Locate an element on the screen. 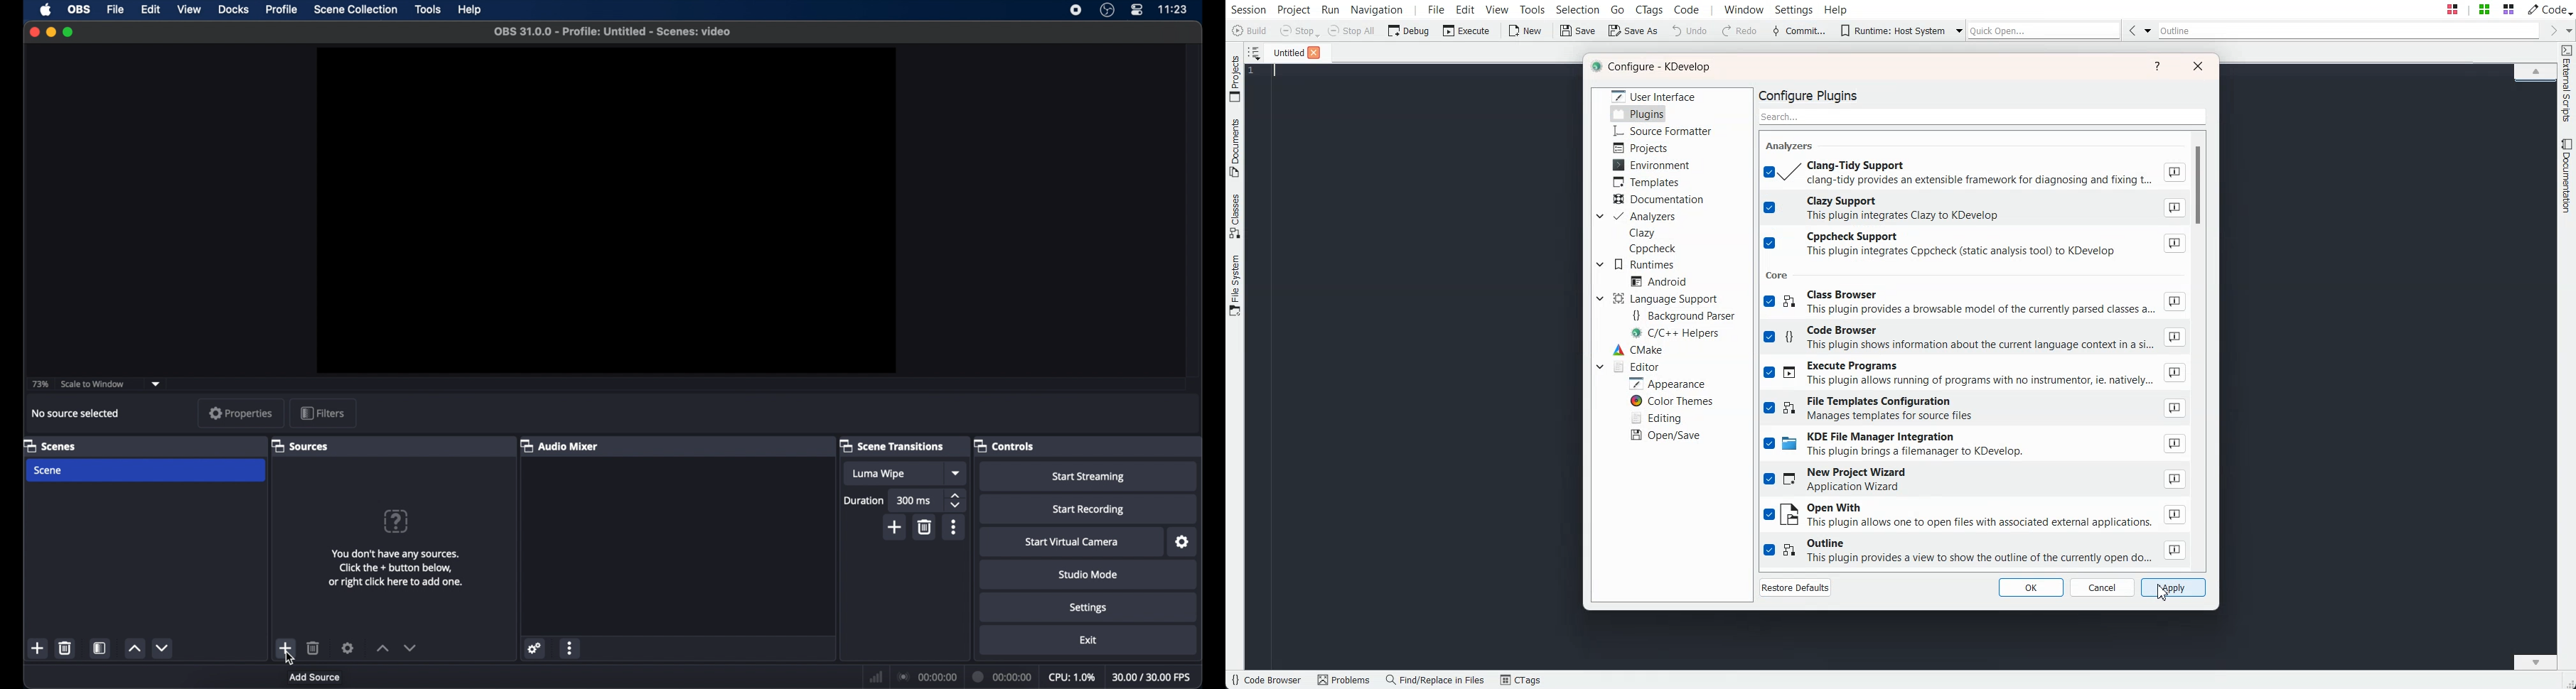 This screenshot has height=700, width=2576. control center is located at coordinates (1136, 10).